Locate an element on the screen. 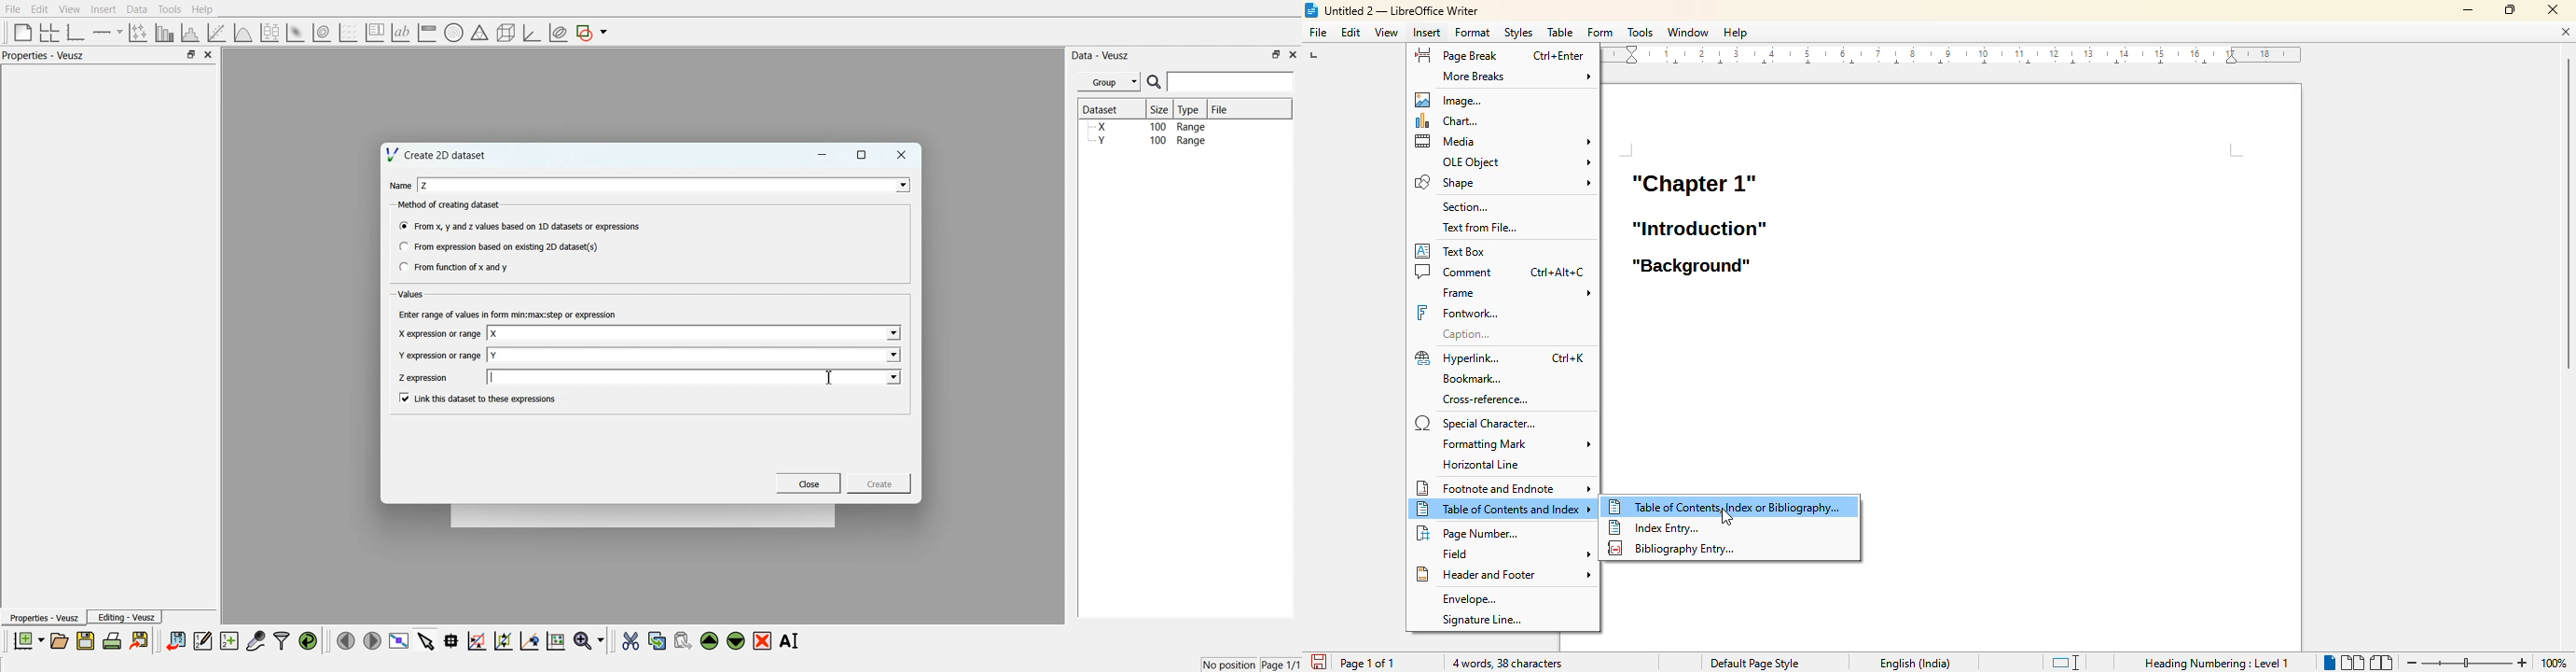 Image resolution: width=2576 pixels, height=672 pixels. horizontal line is located at coordinates (1485, 464).